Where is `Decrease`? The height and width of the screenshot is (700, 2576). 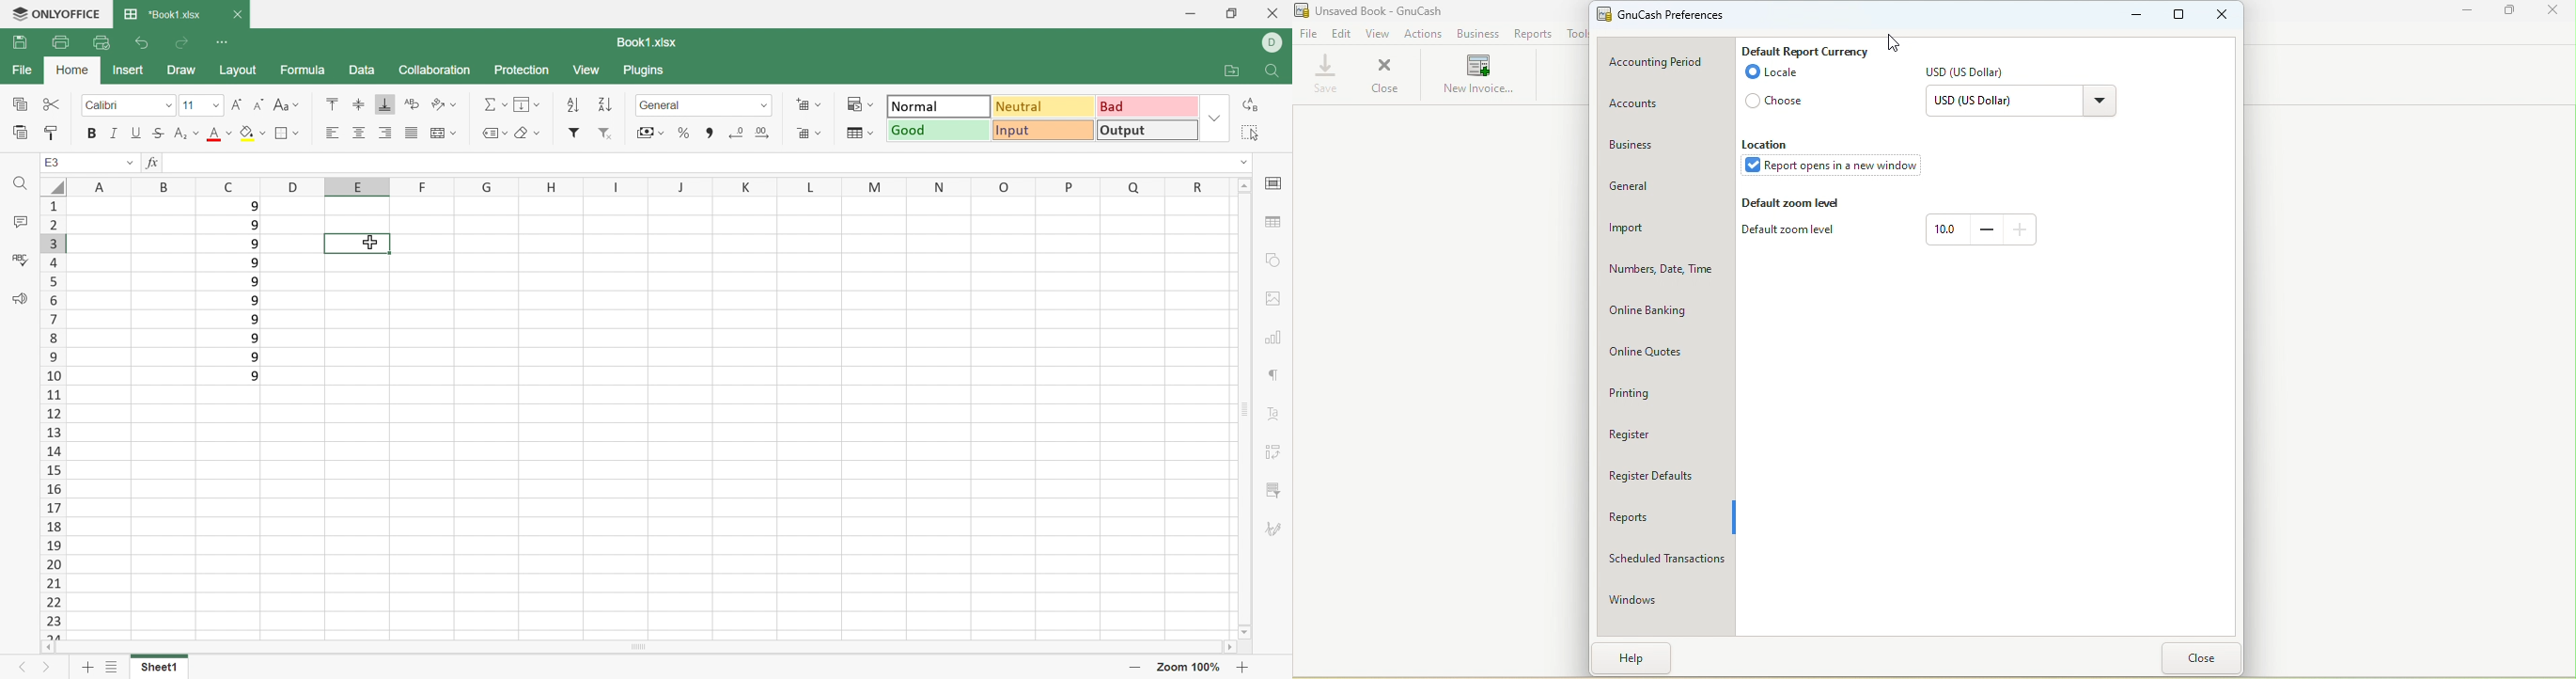 Decrease is located at coordinates (1986, 229).